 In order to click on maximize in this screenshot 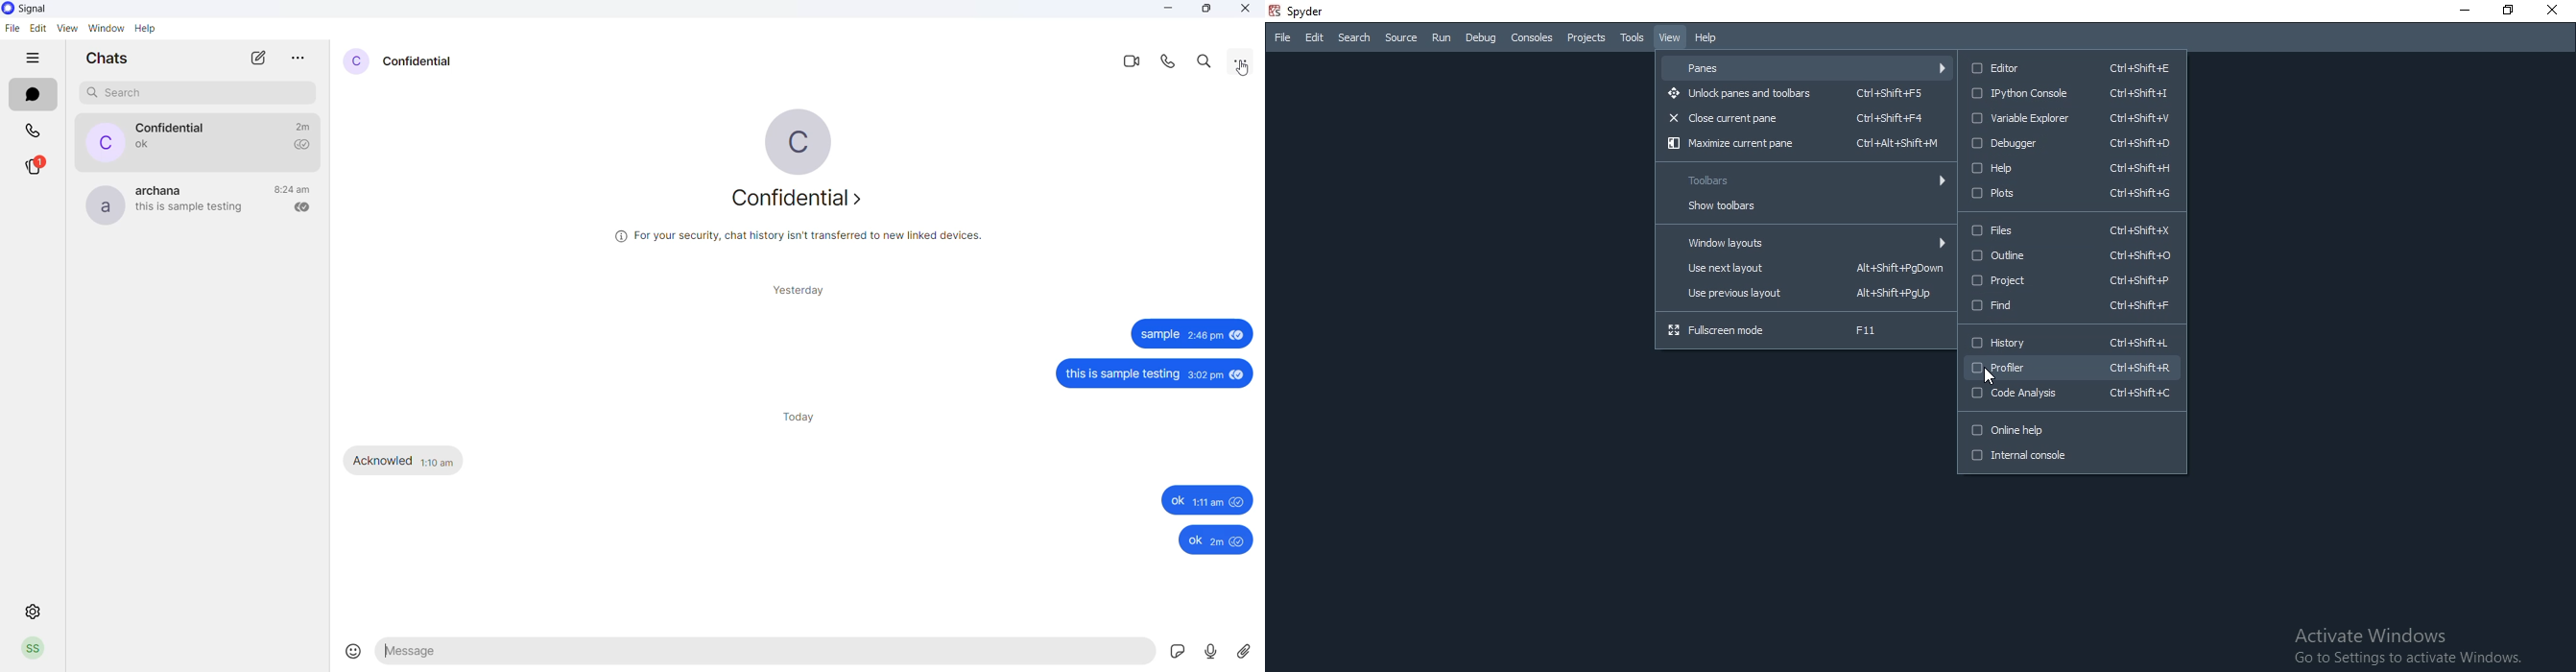, I will do `click(1208, 11)`.